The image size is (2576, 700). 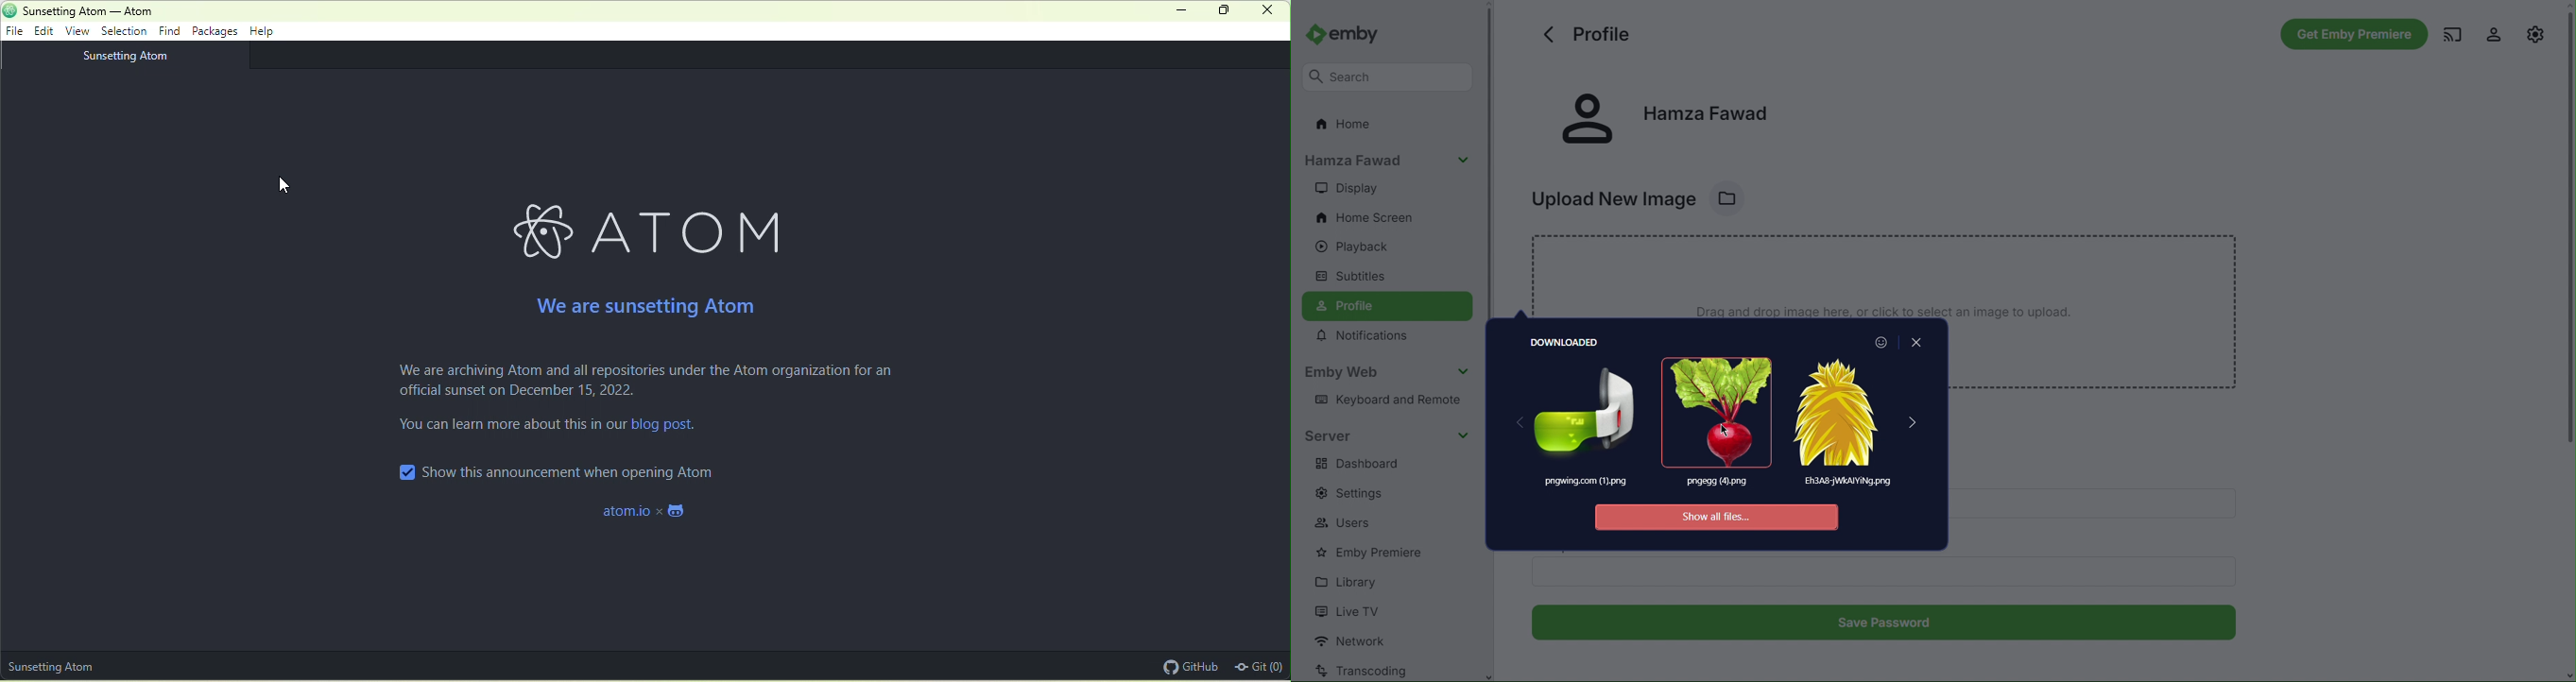 I want to click on blog post, so click(x=664, y=430).